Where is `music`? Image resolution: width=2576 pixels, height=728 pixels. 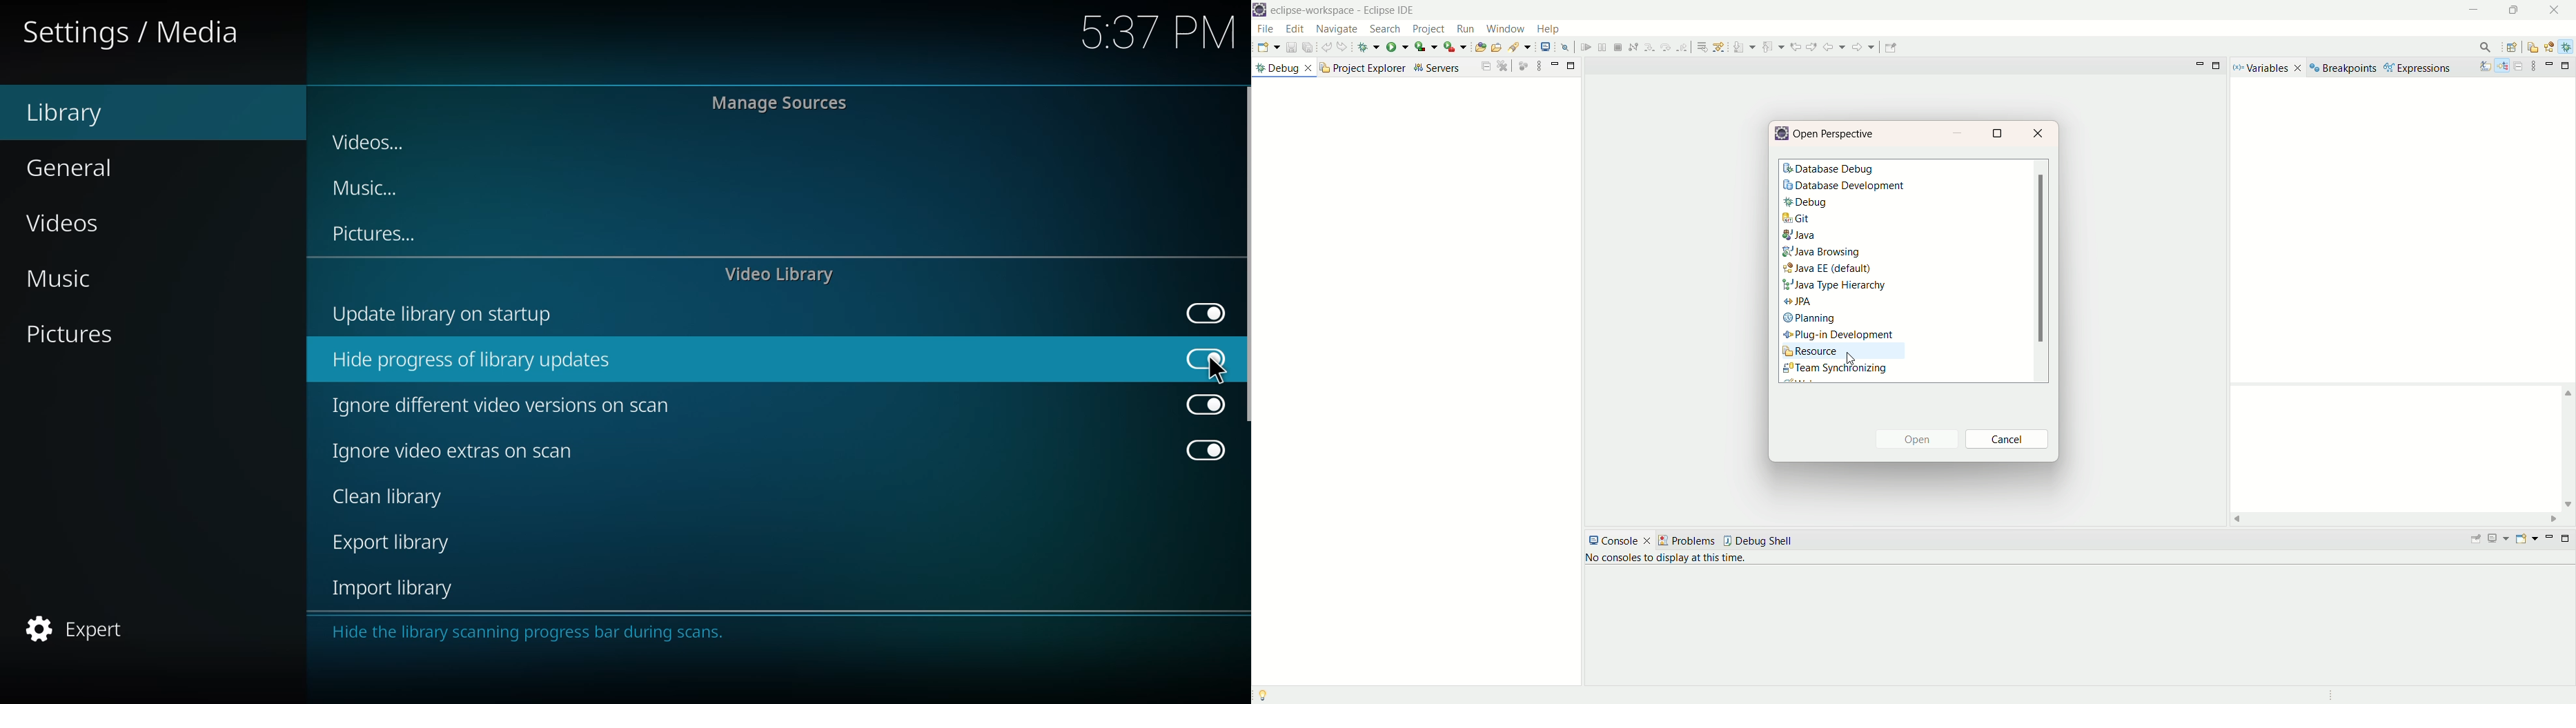 music is located at coordinates (377, 188).